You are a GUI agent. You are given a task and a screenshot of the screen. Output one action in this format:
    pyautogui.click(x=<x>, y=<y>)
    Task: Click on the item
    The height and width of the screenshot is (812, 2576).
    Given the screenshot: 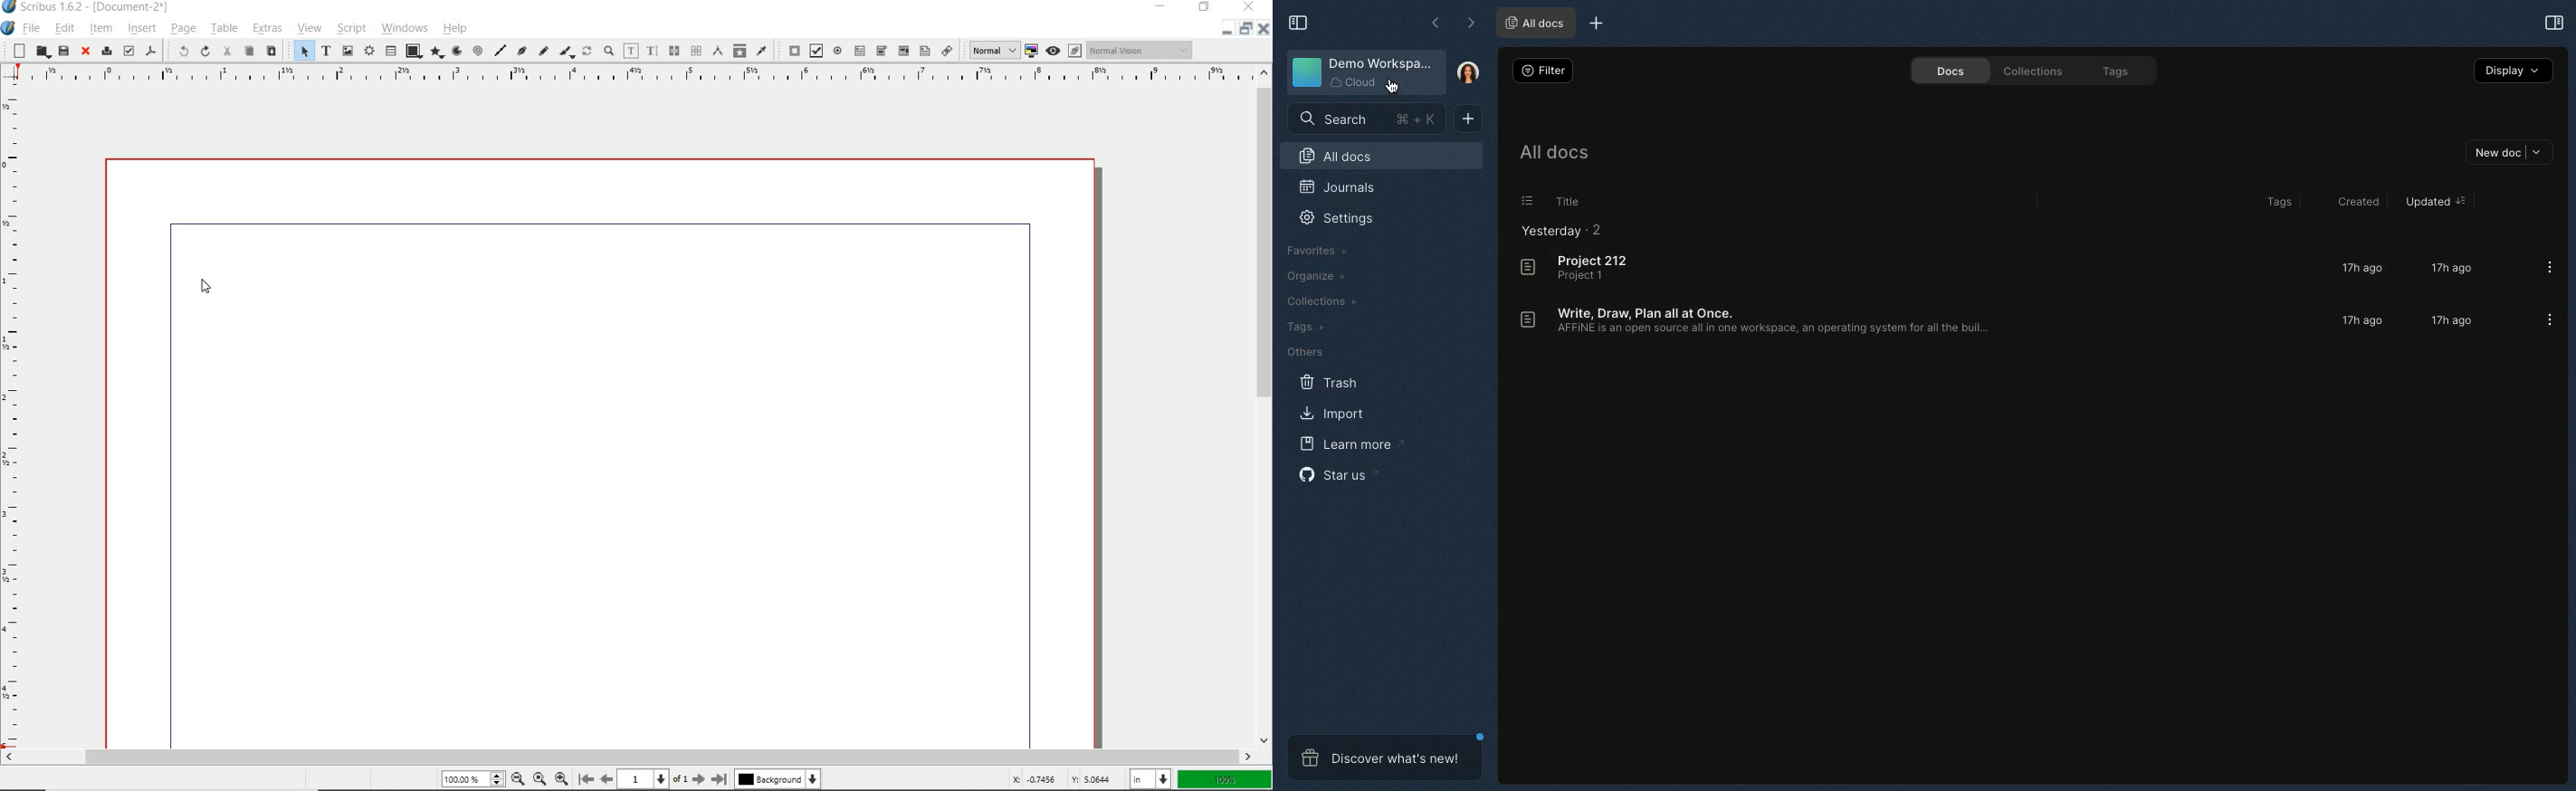 What is the action you would take?
    pyautogui.click(x=102, y=29)
    